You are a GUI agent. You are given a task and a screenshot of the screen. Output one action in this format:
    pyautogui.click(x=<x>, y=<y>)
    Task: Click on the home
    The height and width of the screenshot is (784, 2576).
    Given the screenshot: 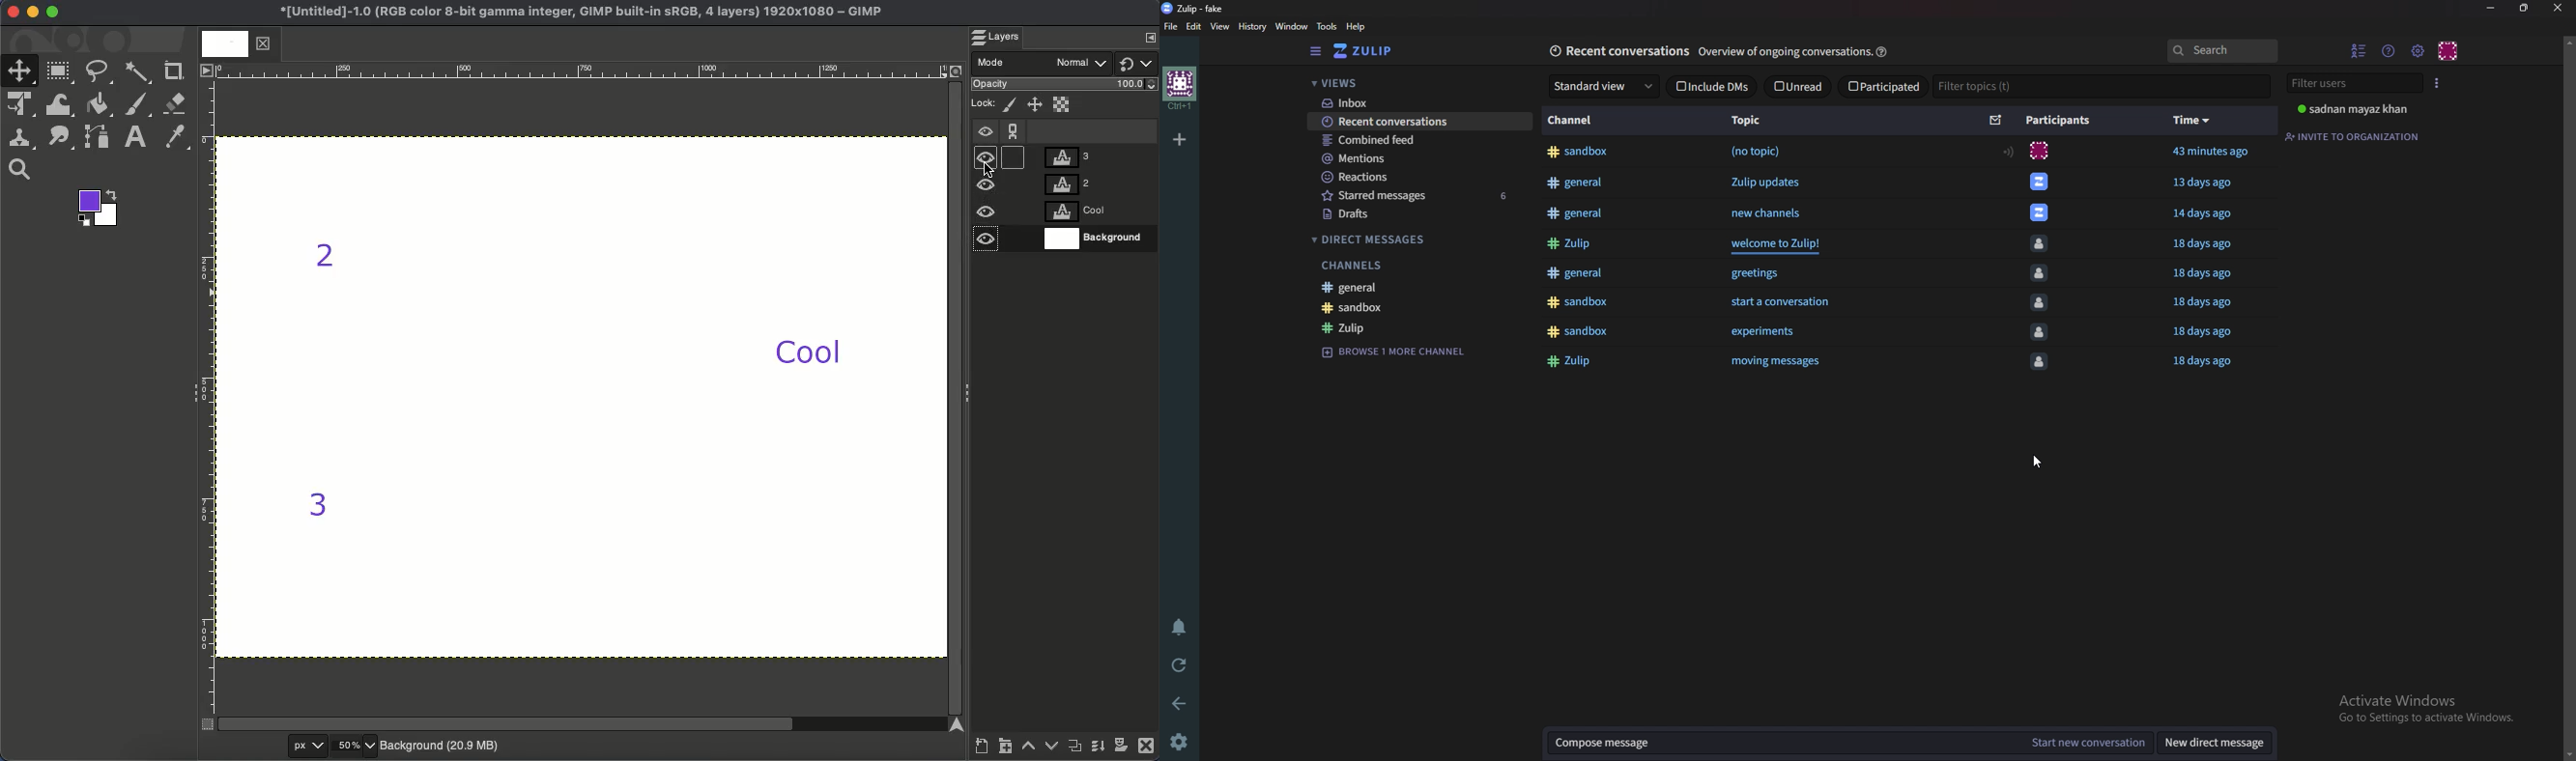 What is the action you would take?
    pyautogui.click(x=1180, y=89)
    